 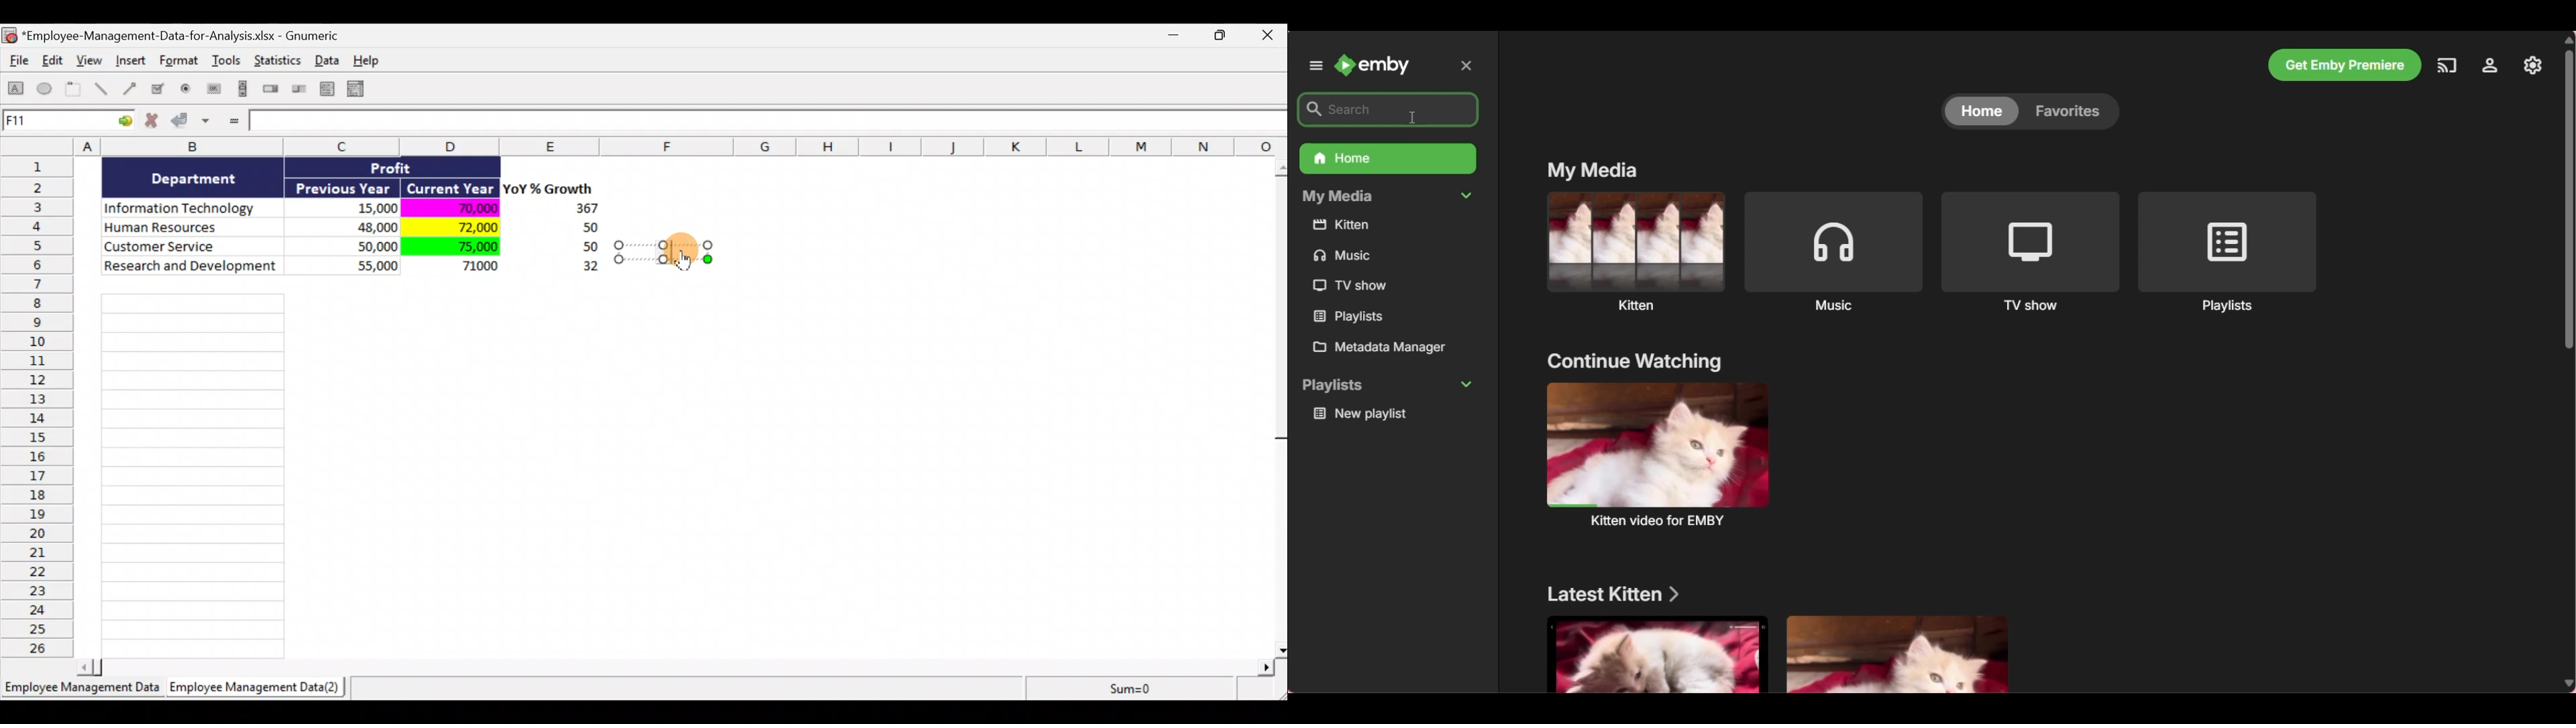 I want to click on Formula bar, so click(x=769, y=123).